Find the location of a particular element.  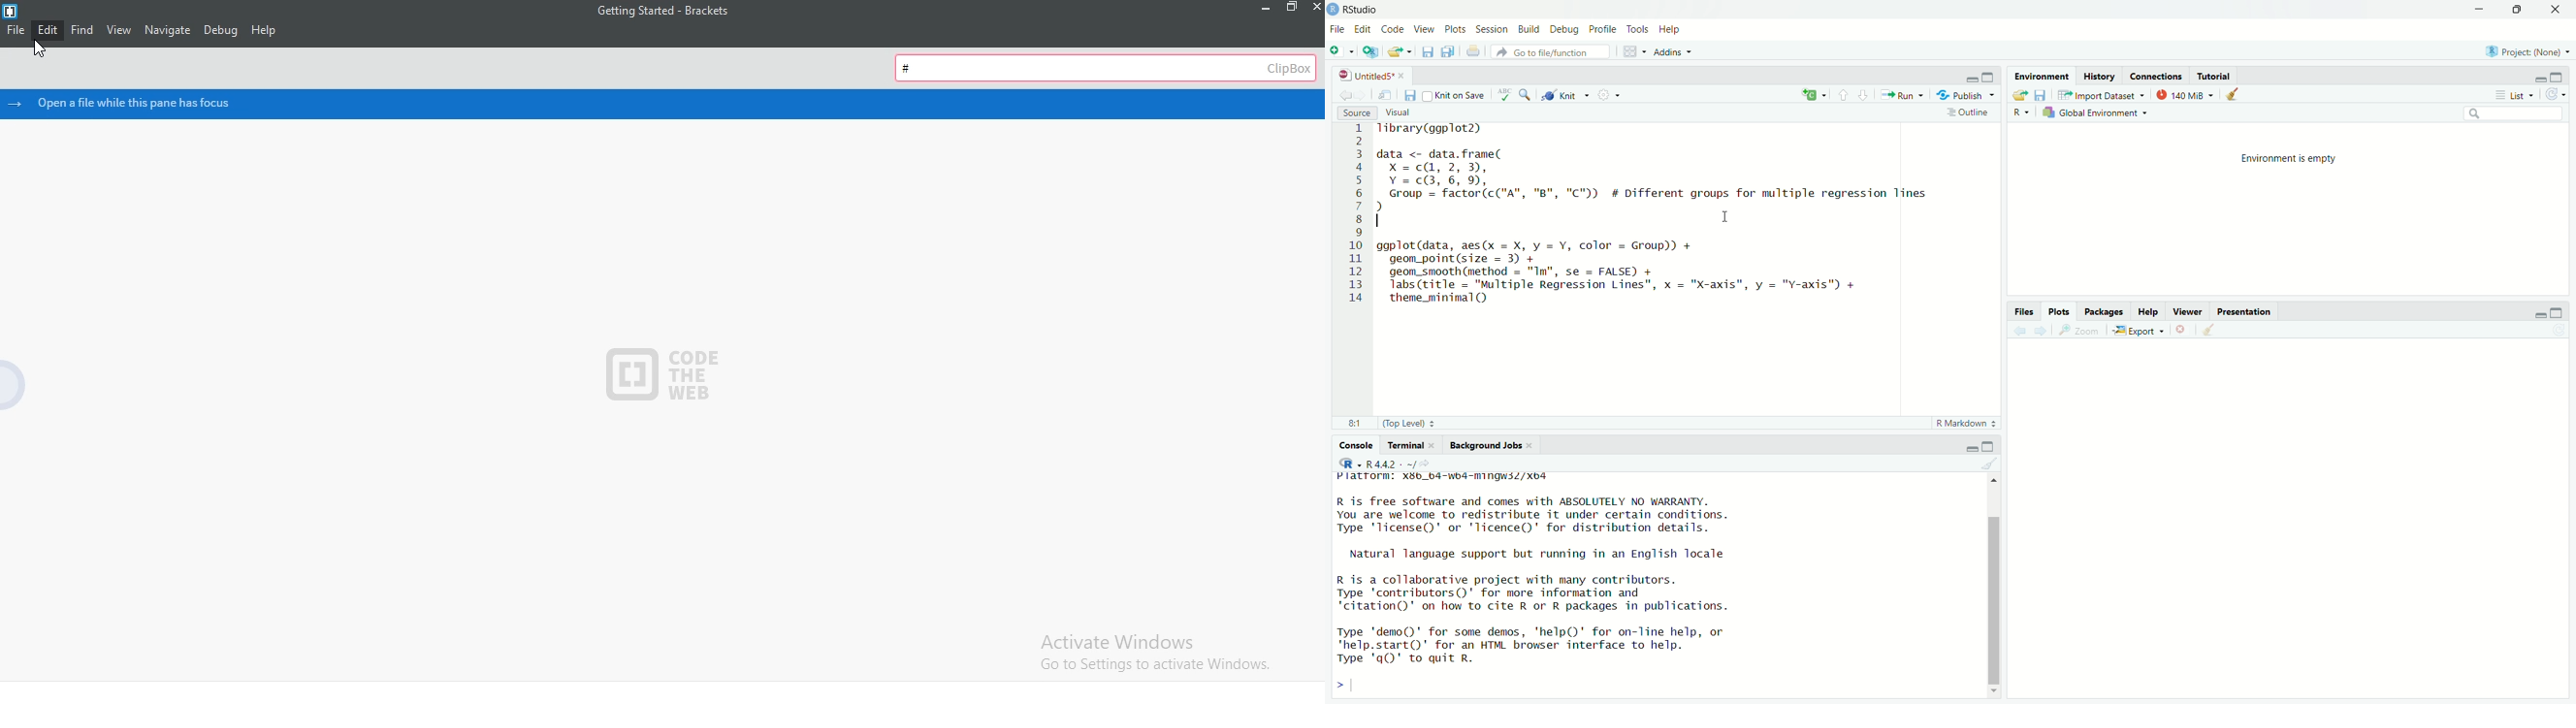

Console is located at coordinates (1348, 445).